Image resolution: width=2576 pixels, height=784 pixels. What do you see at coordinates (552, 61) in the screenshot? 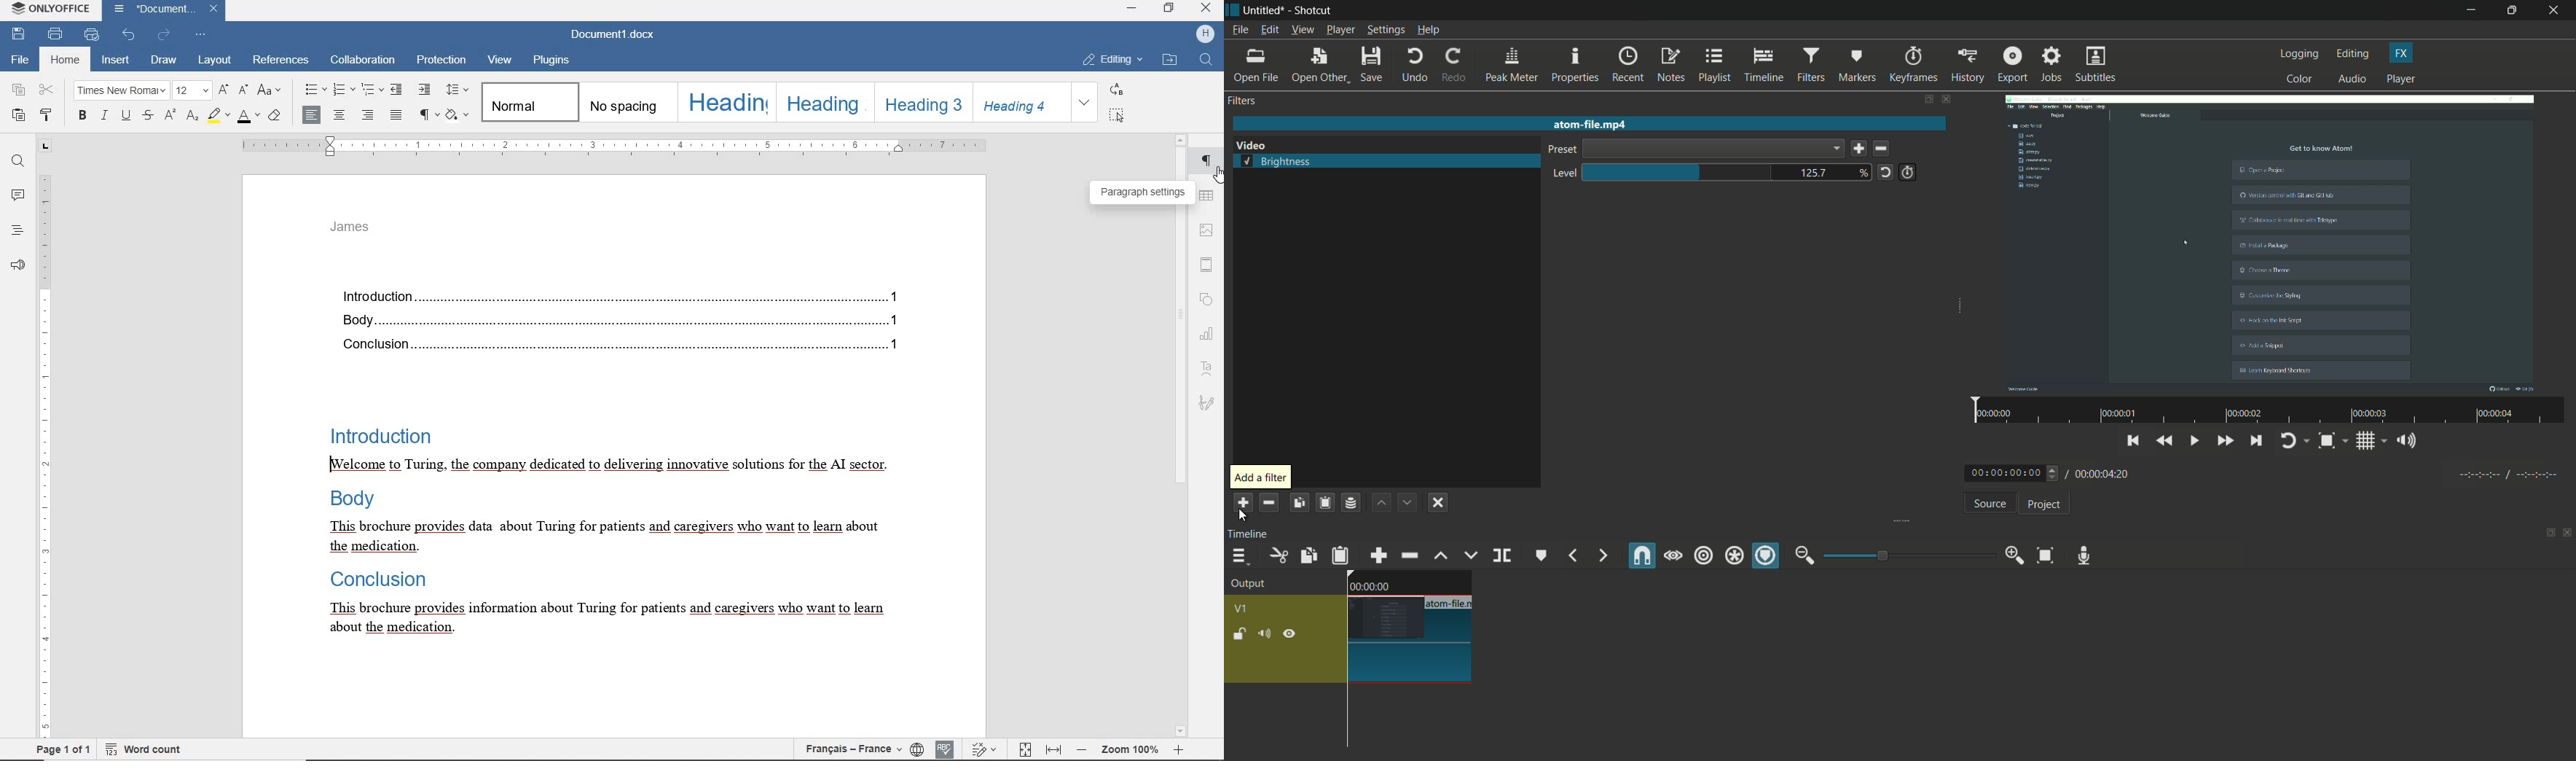
I see `plugins` at bounding box center [552, 61].